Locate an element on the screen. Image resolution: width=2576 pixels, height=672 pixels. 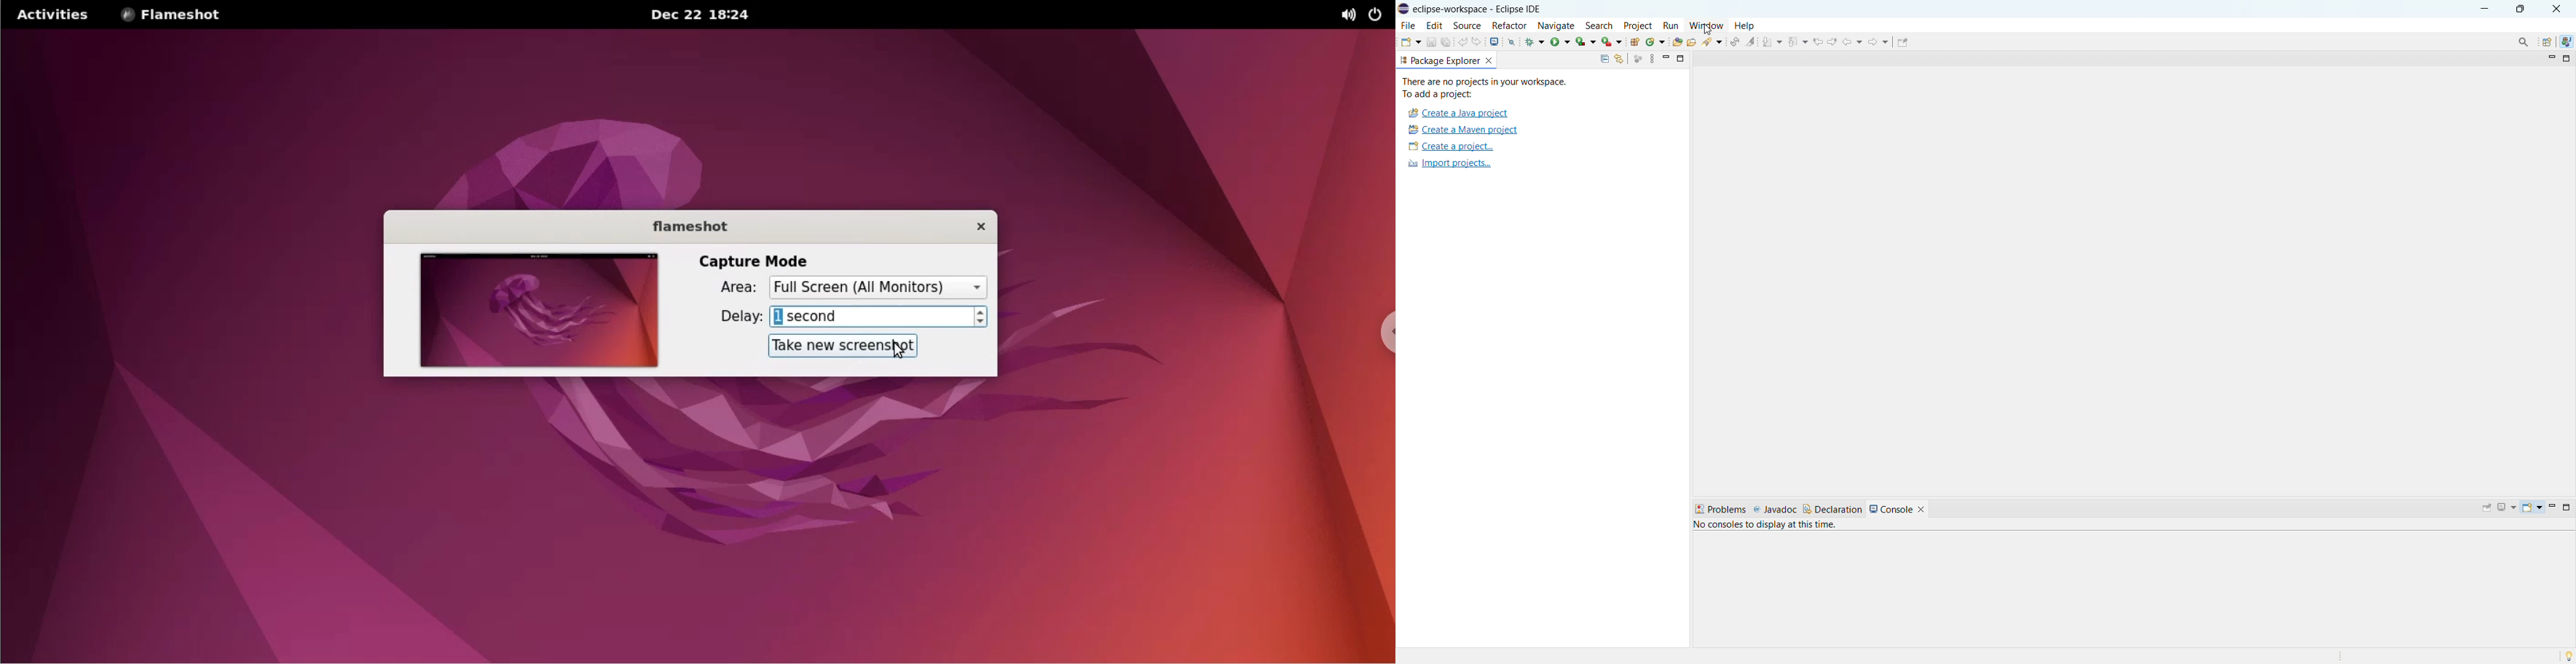
No consoles to display at the time is located at coordinates (1832, 526).